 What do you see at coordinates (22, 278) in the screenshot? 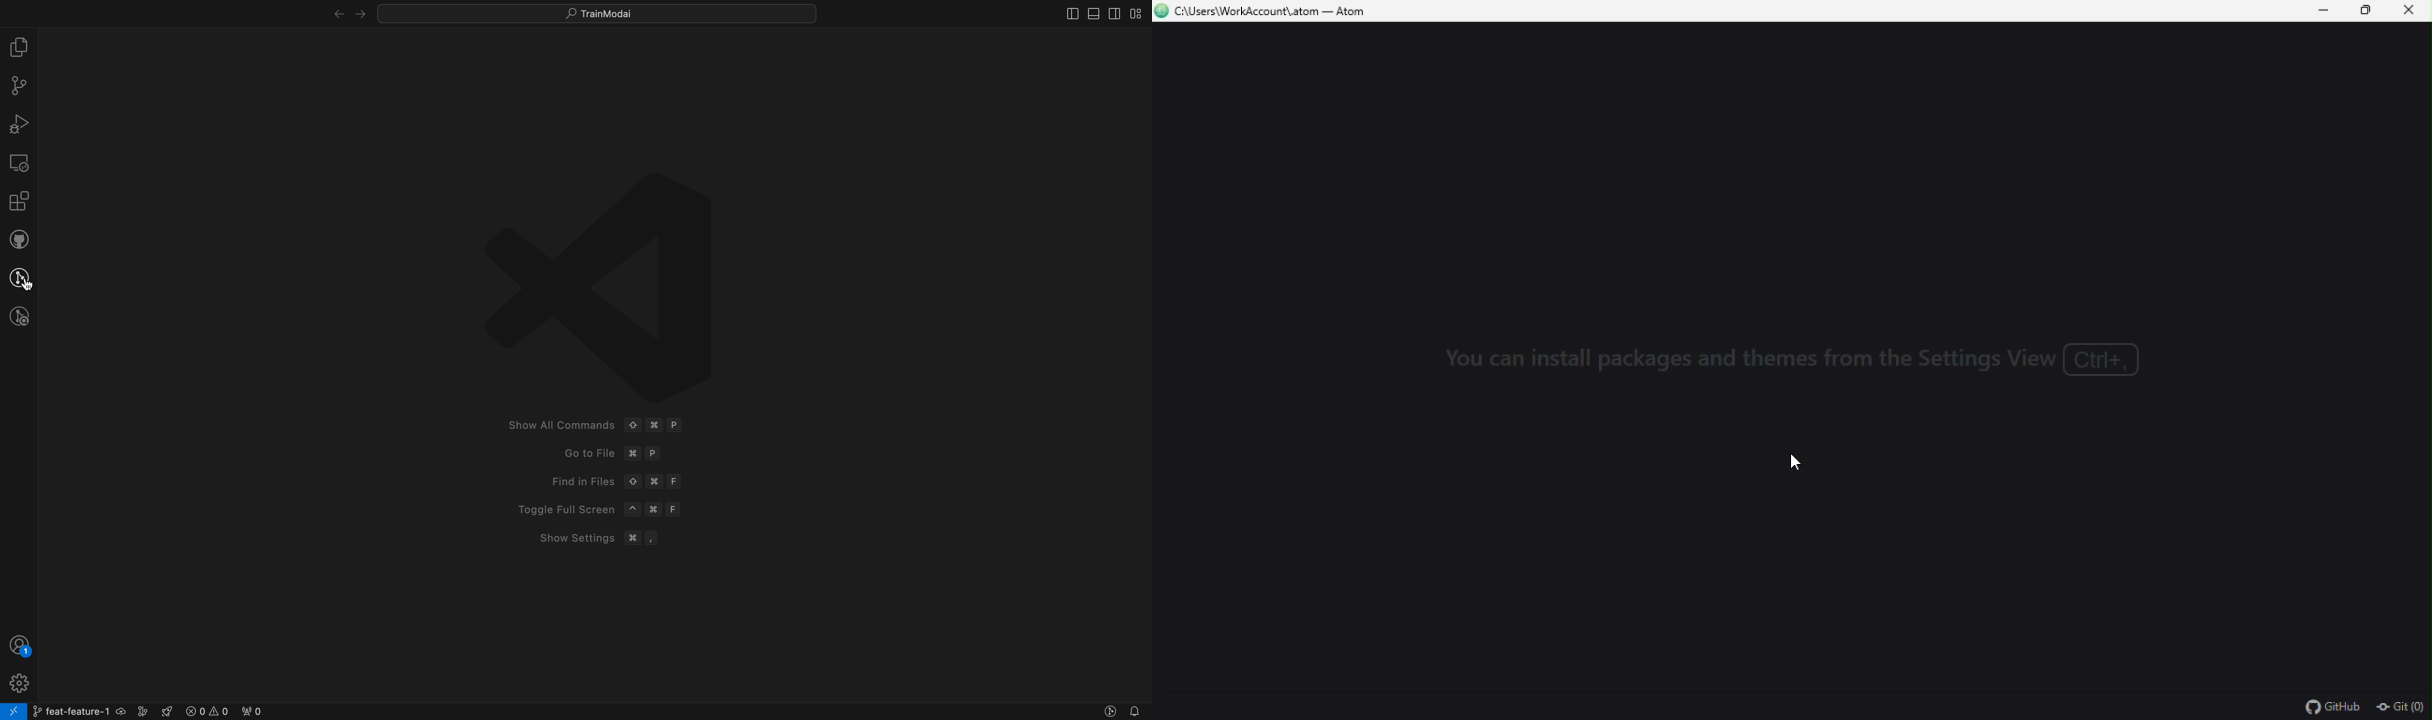
I see `gitlens` at bounding box center [22, 278].